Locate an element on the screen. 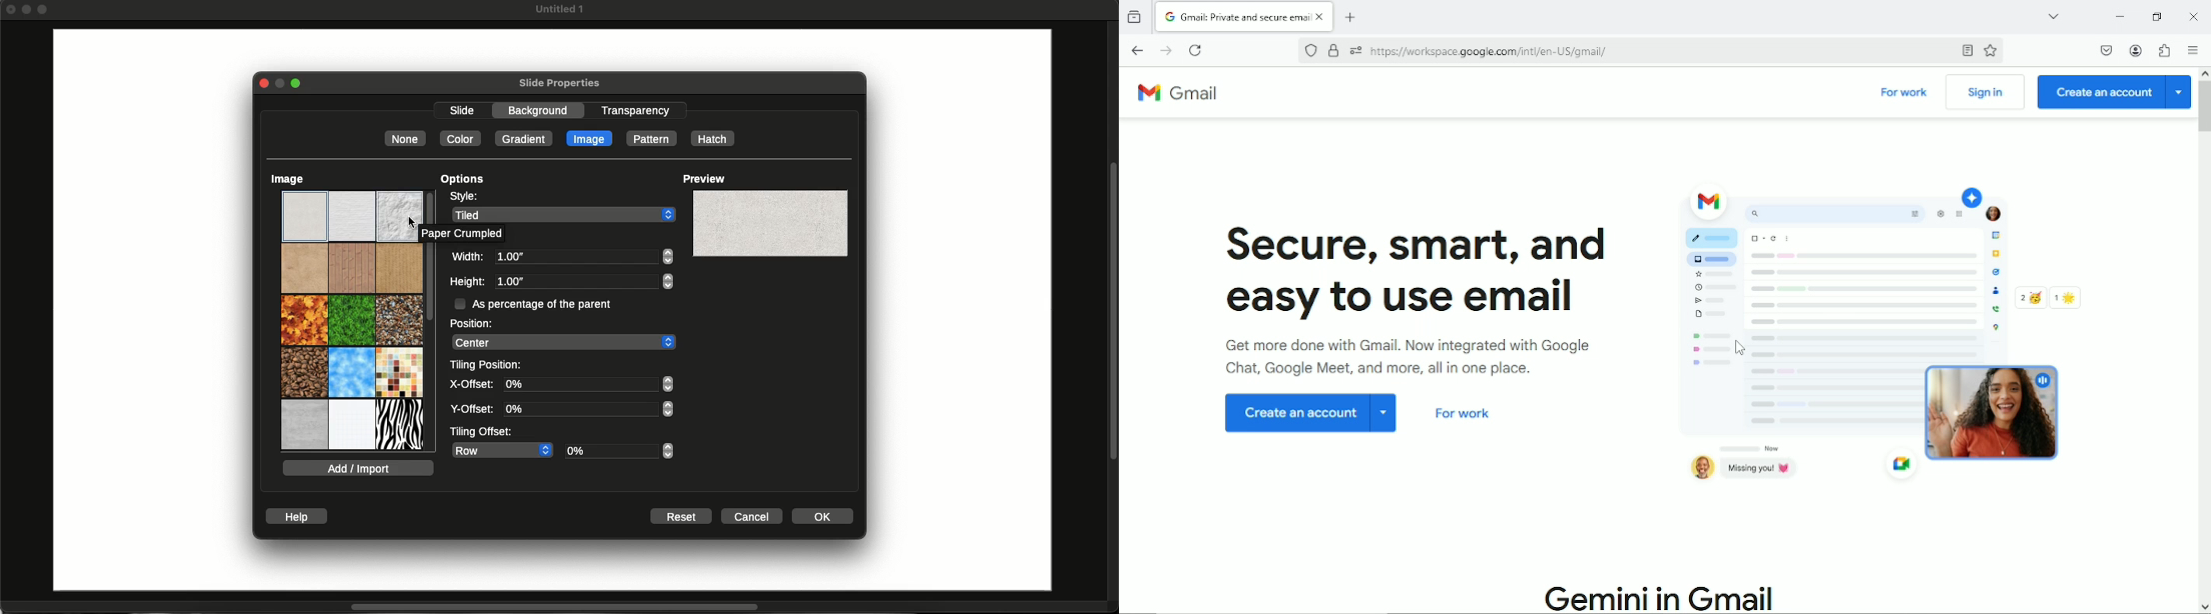 The width and height of the screenshot is (2212, 616). OK is located at coordinates (824, 515).